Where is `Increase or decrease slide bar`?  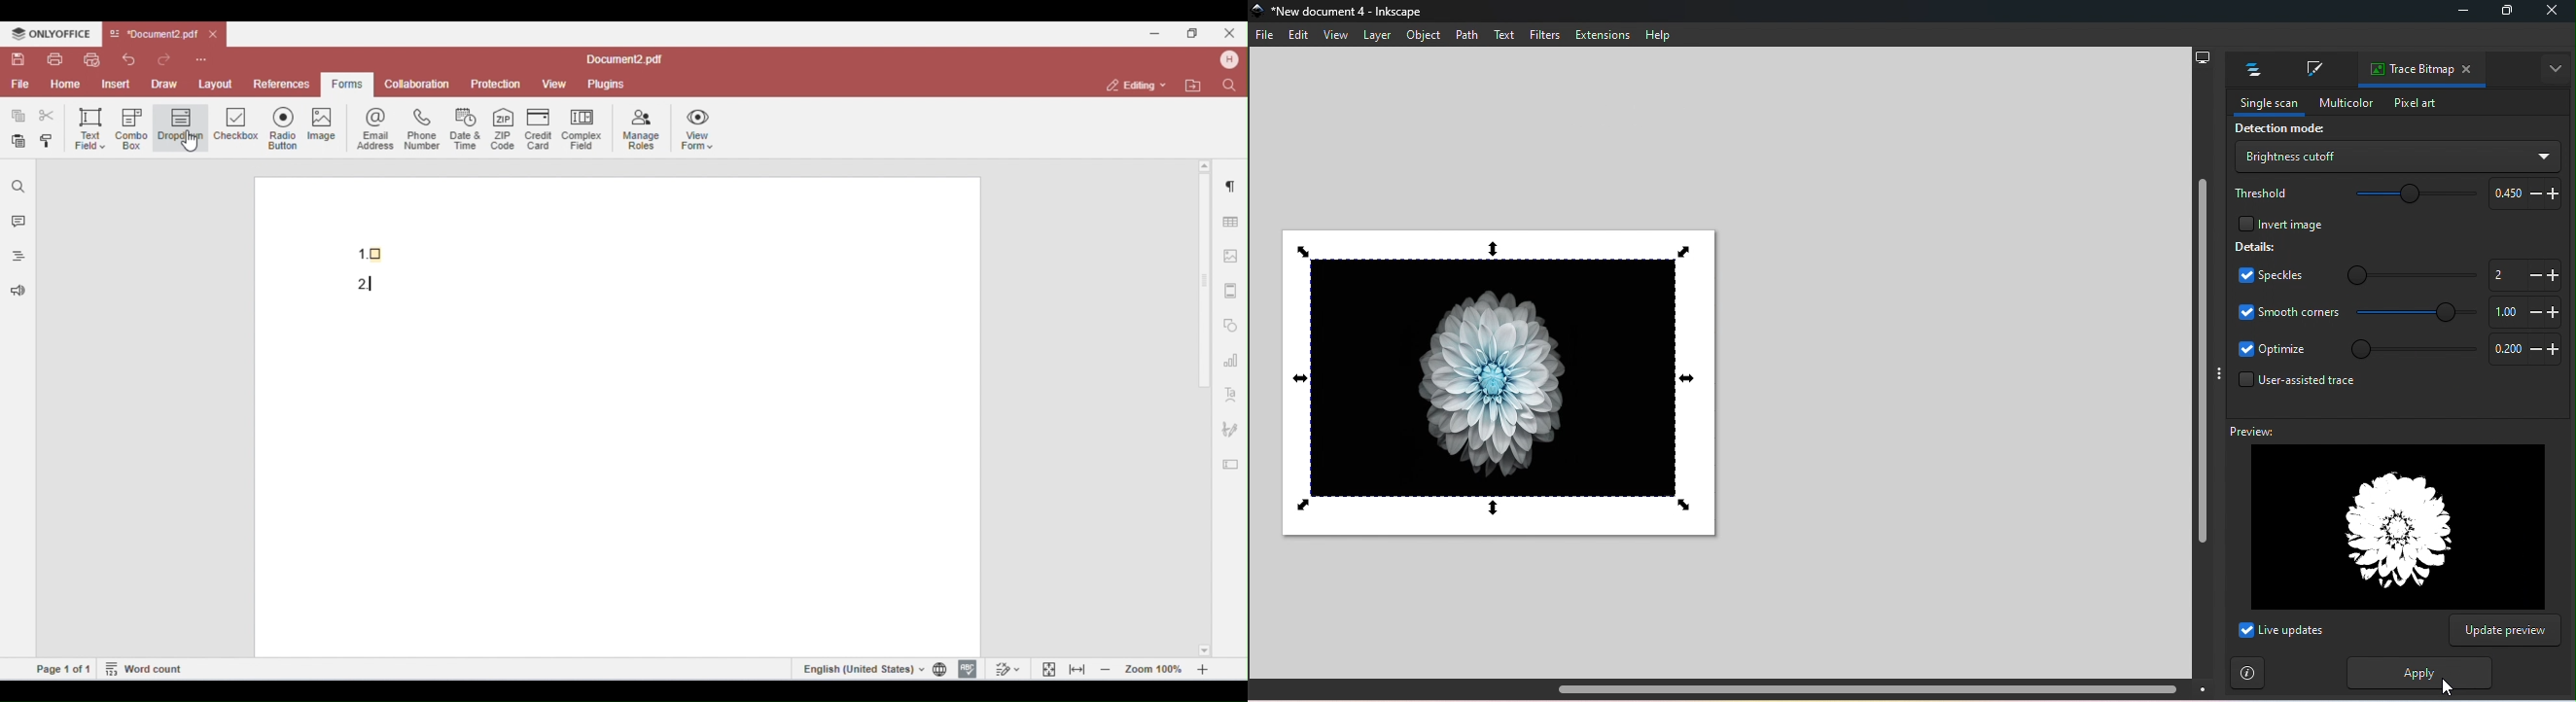 Increase or decrease slide bar is located at coordinates (2521, 274).